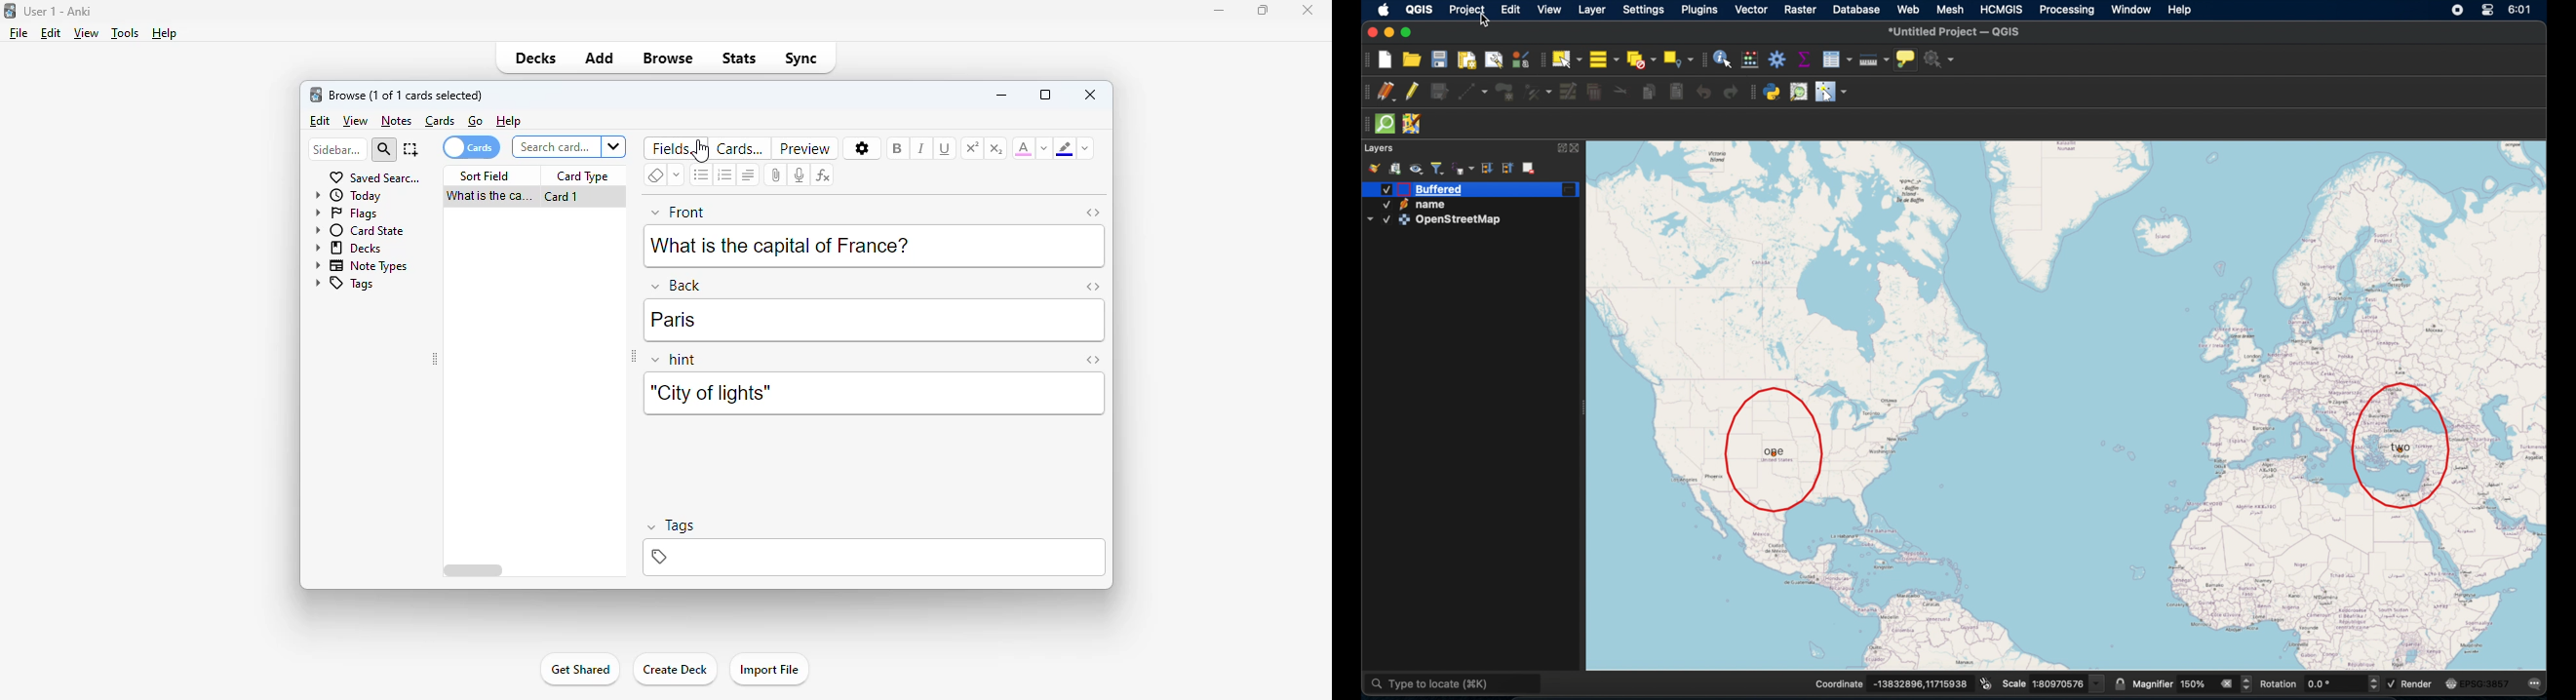  Describe the element at coordinates (1520, 59) in the screenshot. I see `style manager` at that location.